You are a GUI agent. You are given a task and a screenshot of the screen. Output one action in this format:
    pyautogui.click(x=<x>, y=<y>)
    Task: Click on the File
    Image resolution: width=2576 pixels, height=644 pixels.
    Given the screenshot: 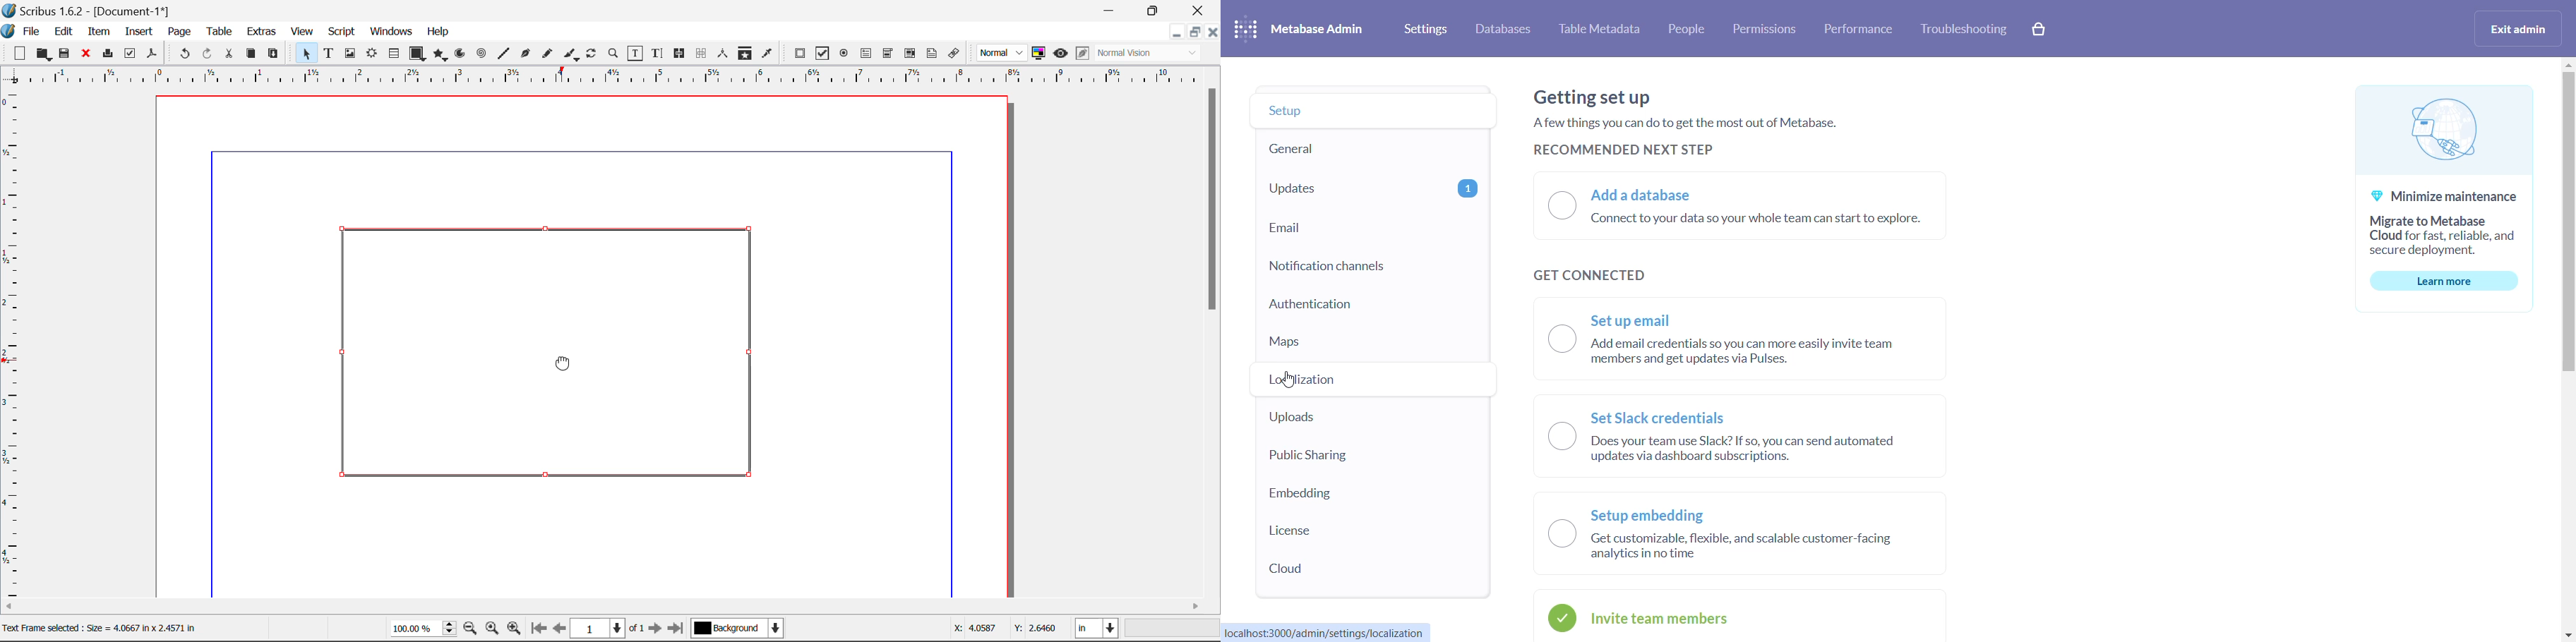 What is the action you would take?
    pyautogui.click(x=23, y=30)
    